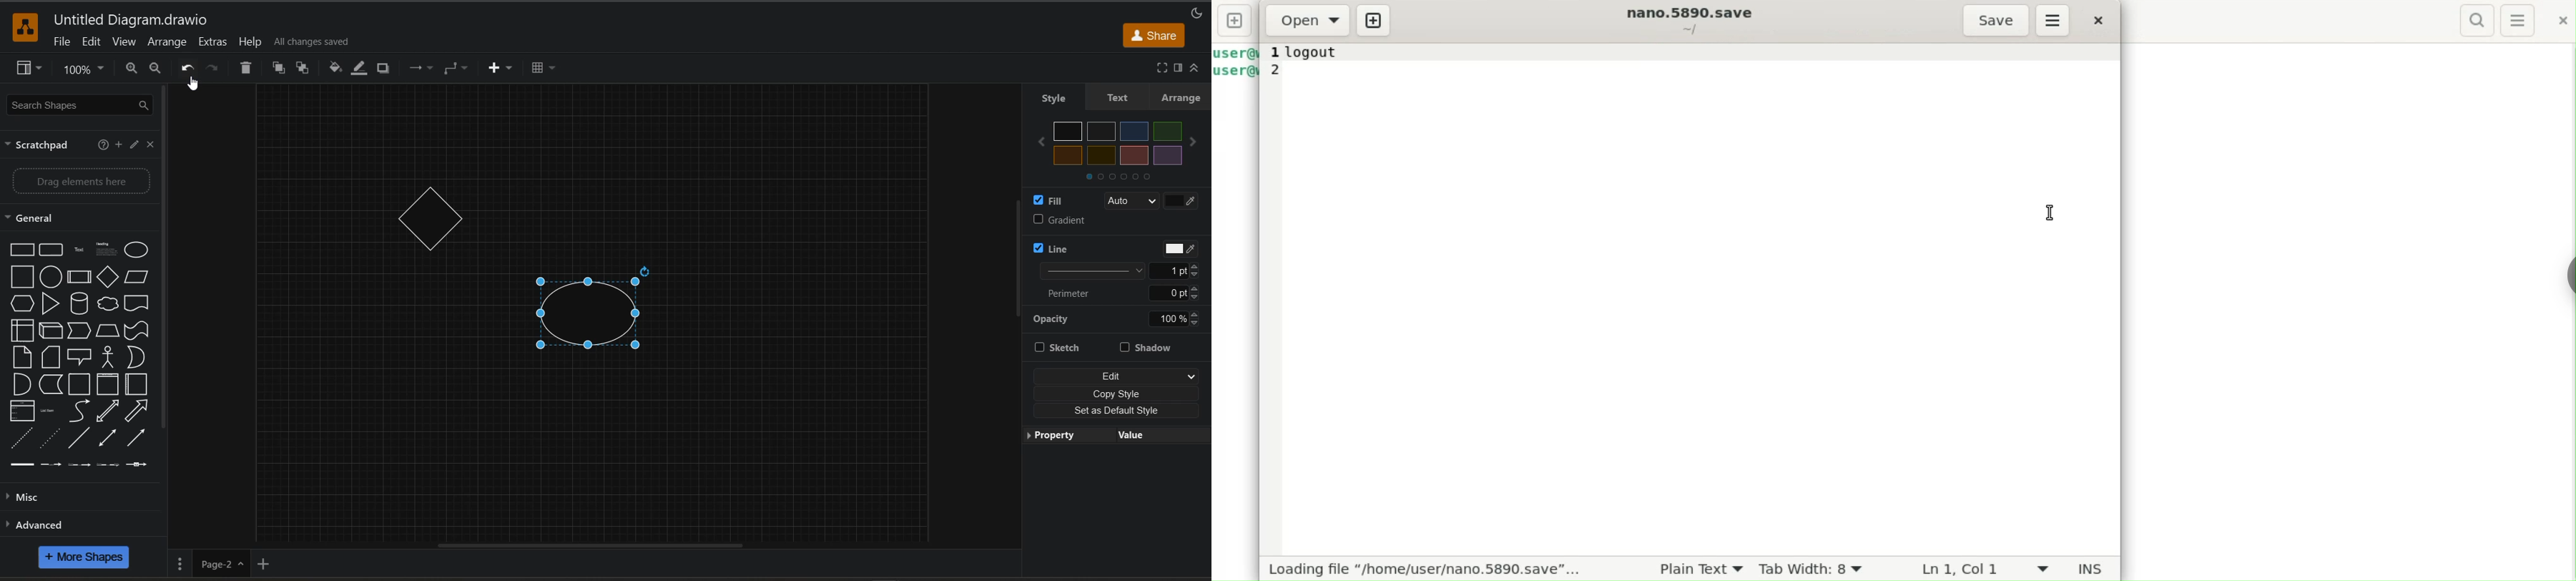  What do you see at coordinates (80, 410) in the screenshot?
I see `Curves` at bounding box center [80, 410].